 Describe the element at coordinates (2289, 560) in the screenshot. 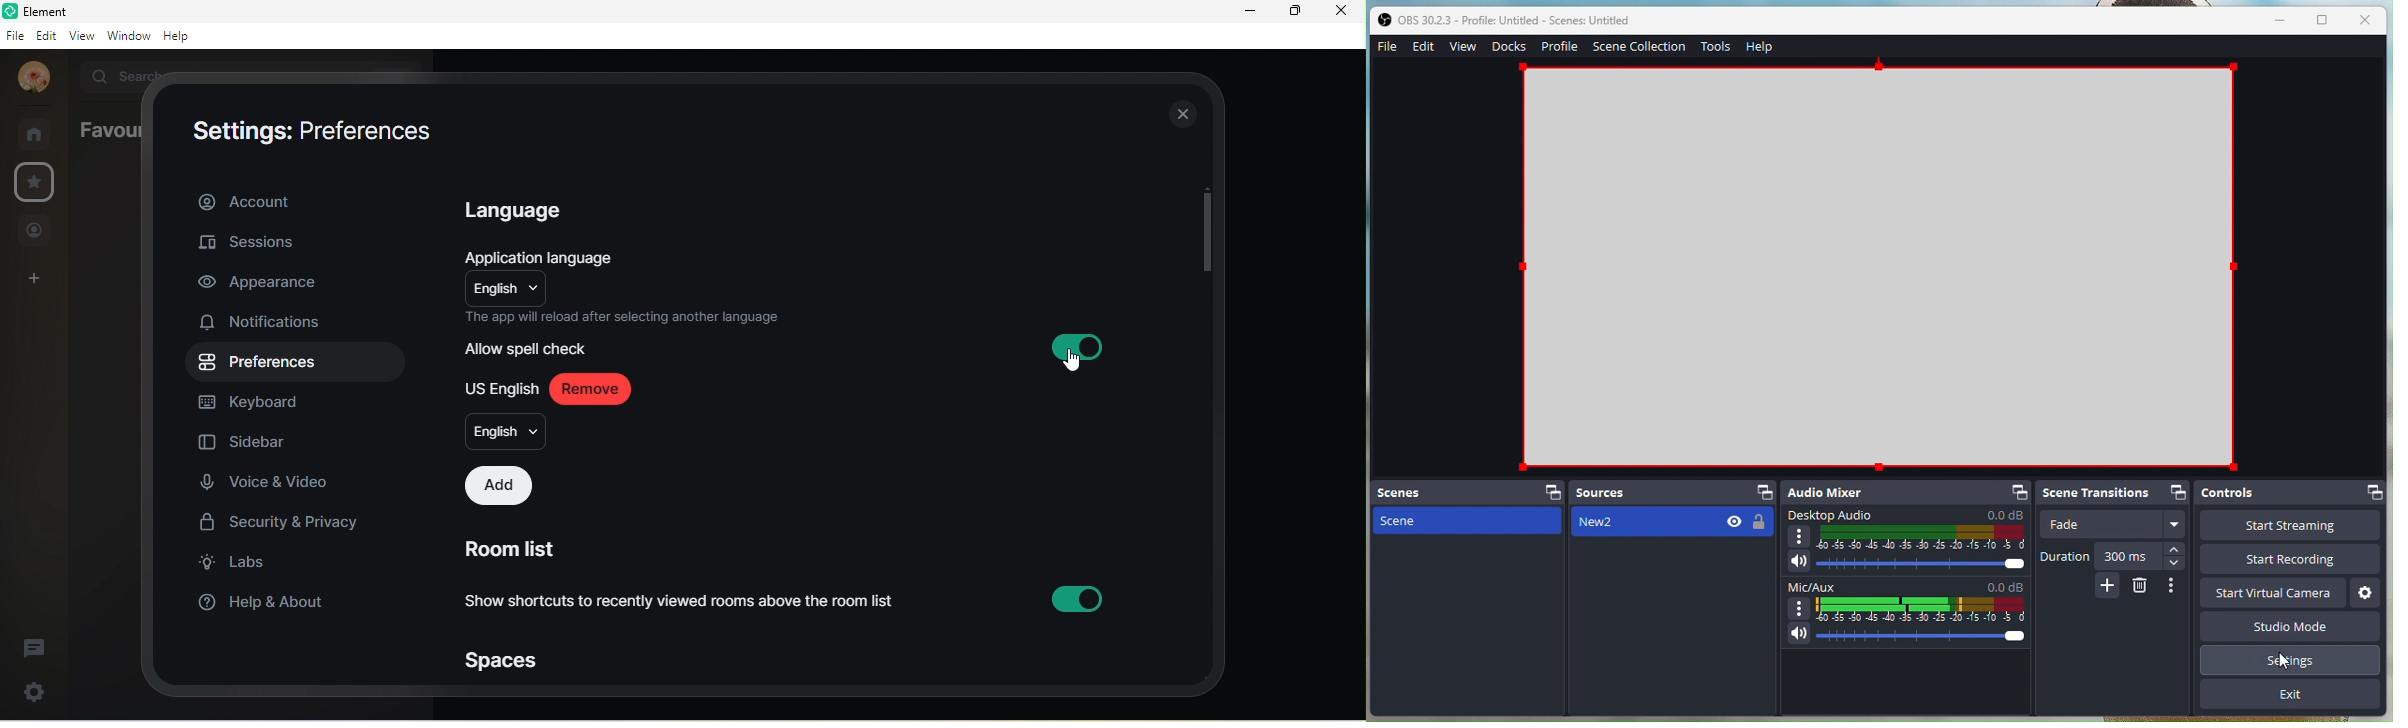

I see `Start recording` at that location.